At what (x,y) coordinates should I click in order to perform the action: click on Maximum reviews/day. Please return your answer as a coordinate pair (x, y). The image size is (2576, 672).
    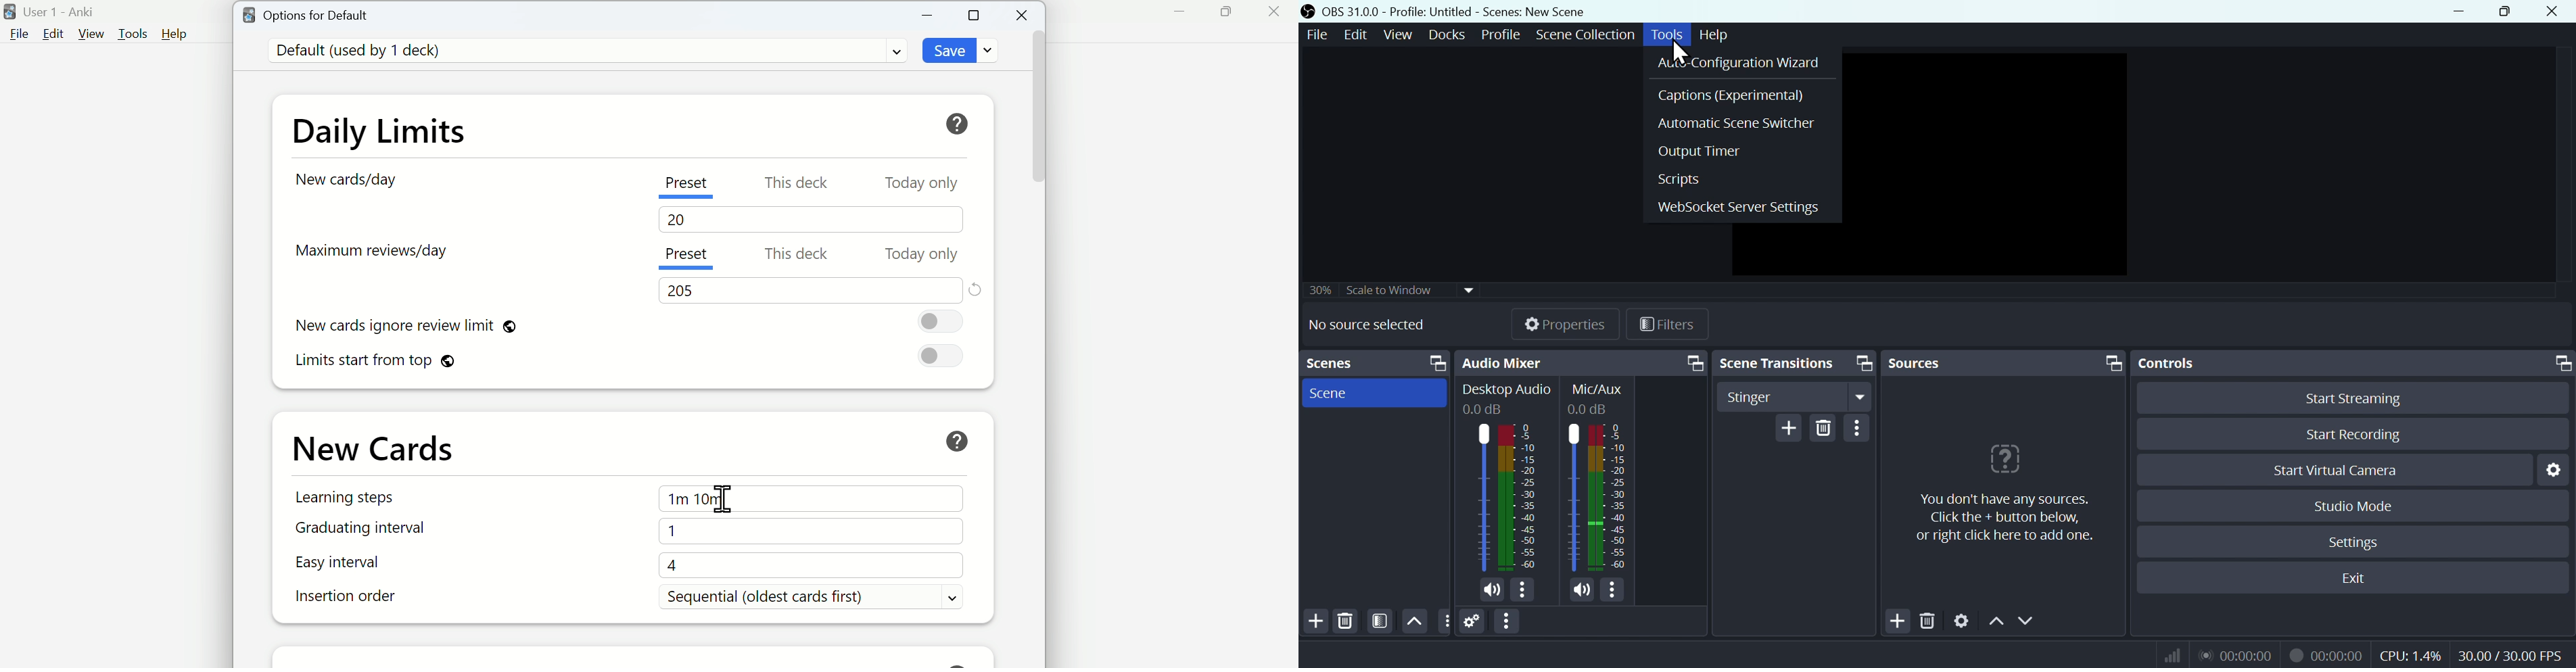
    Looking at the image, I should click on (379, 256).